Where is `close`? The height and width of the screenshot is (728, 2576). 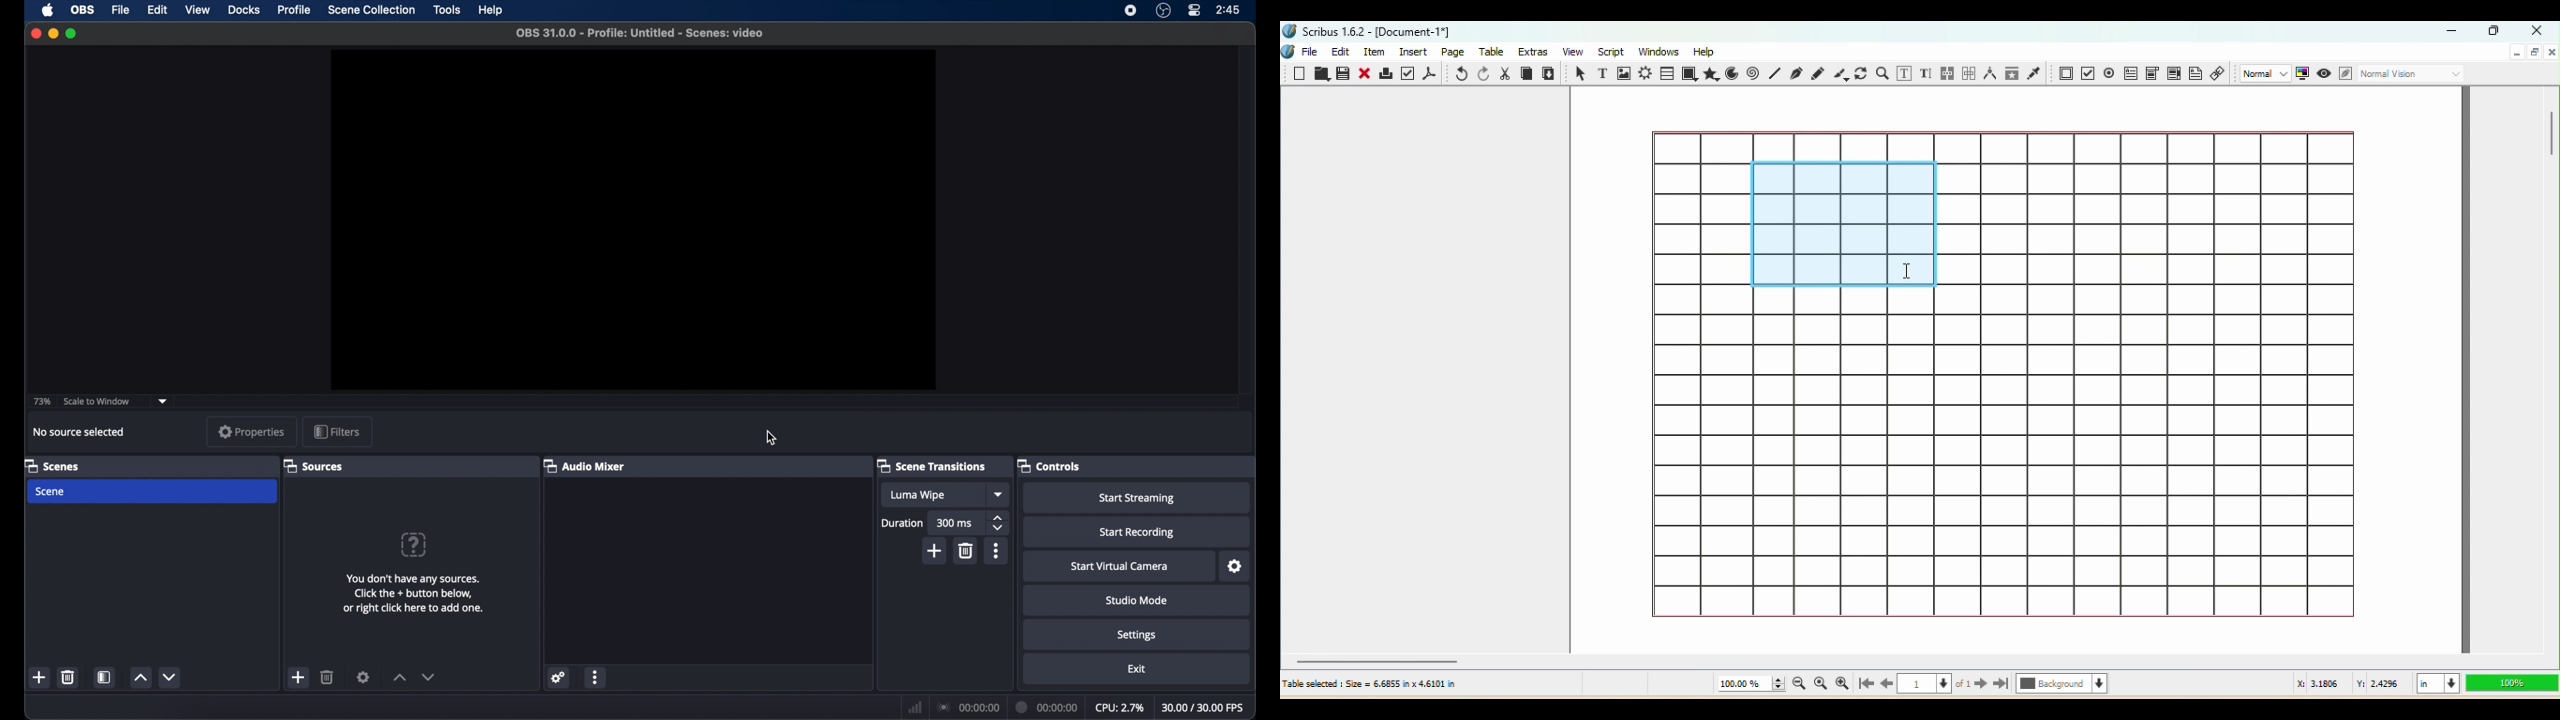
close is located at coordinates (35, 33).